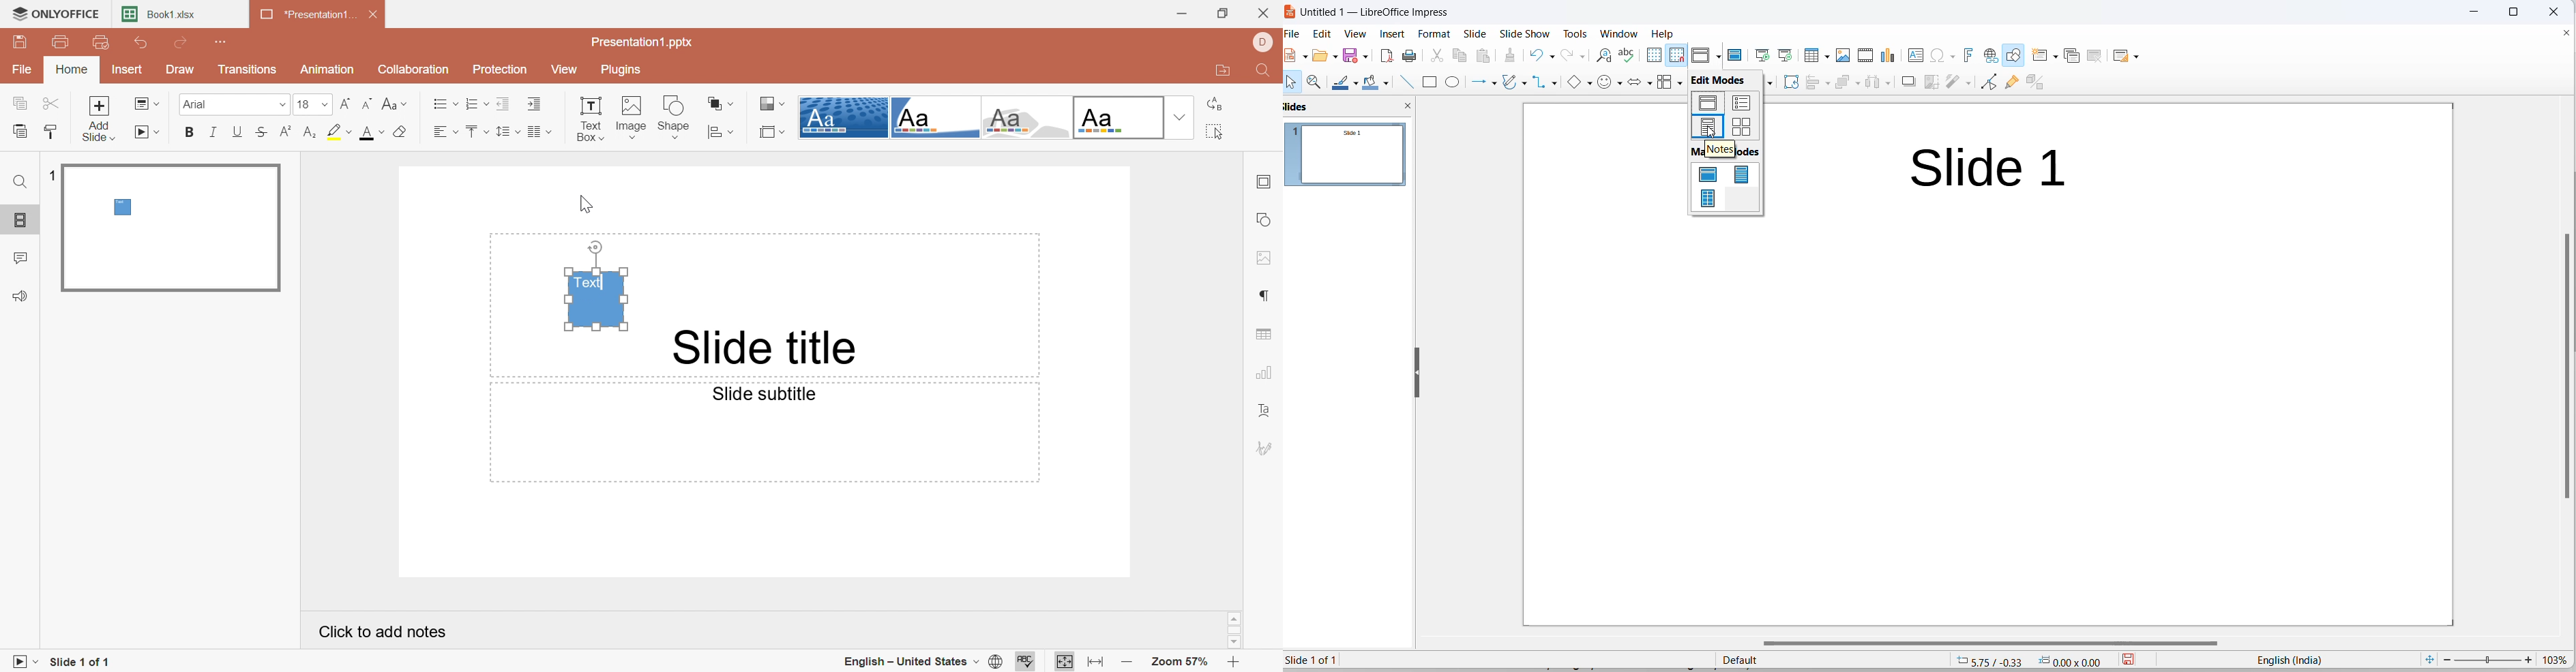  I want to click on cursor, so click(1713, 131).